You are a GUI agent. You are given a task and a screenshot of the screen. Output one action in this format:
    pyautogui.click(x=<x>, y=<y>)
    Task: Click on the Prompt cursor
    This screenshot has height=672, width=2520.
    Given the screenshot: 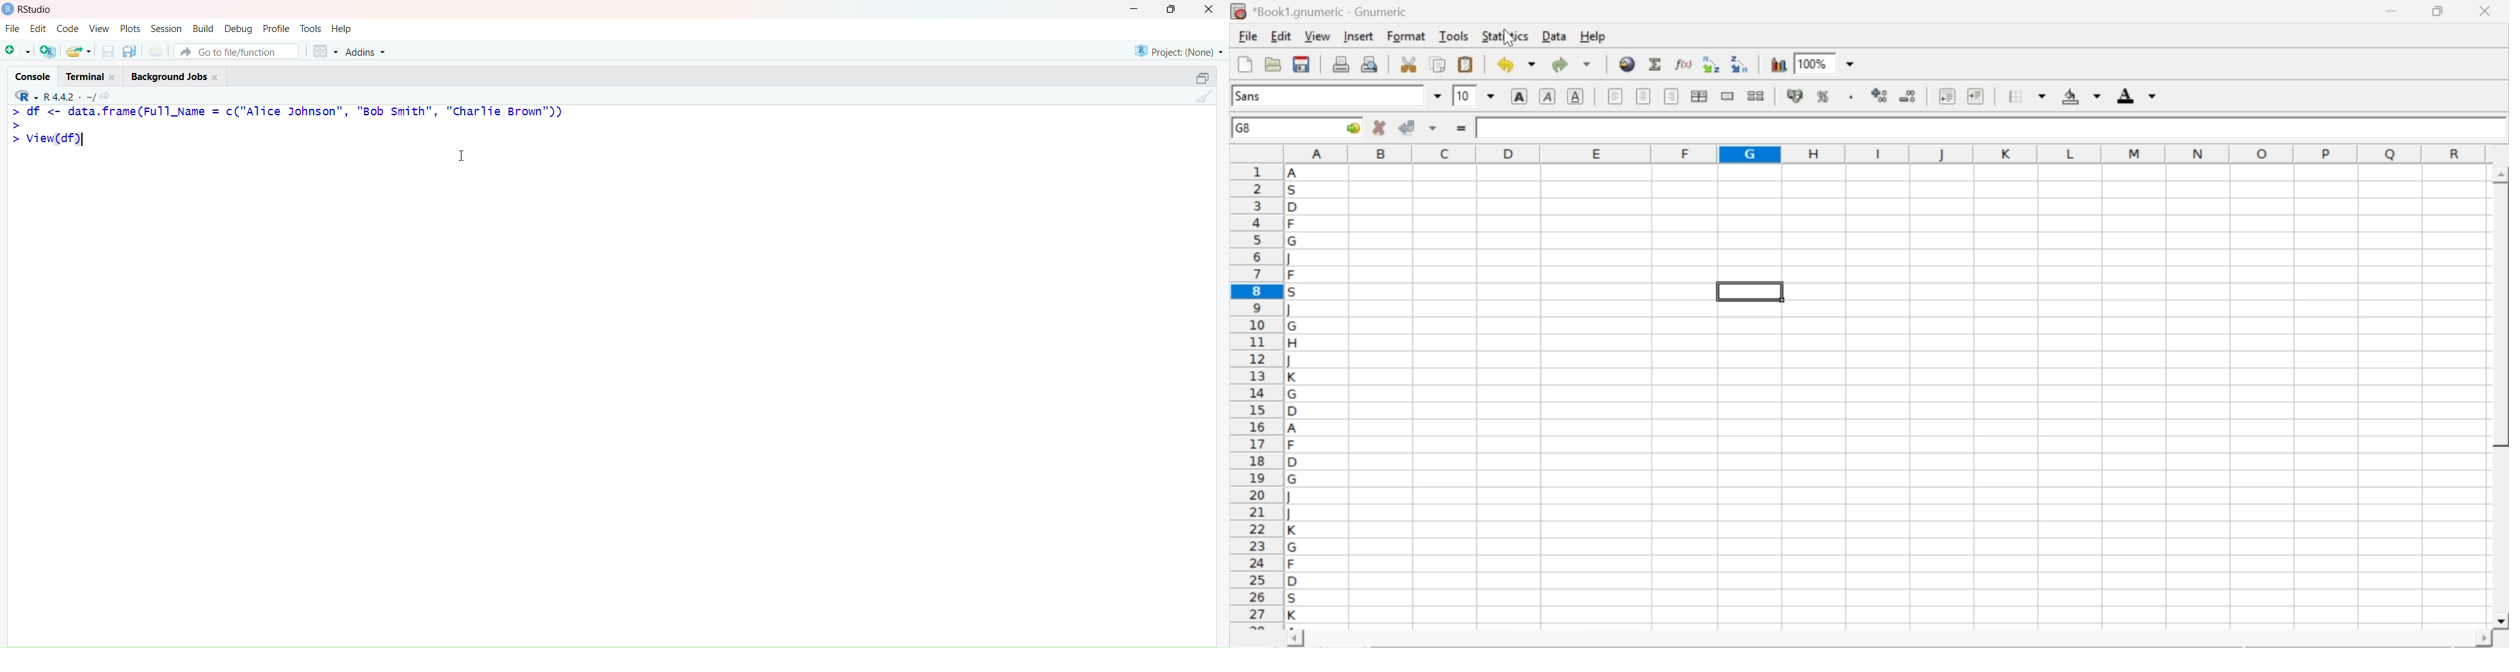 What is the action you would take?
    pyautogui.click(x=17, y=126)
    